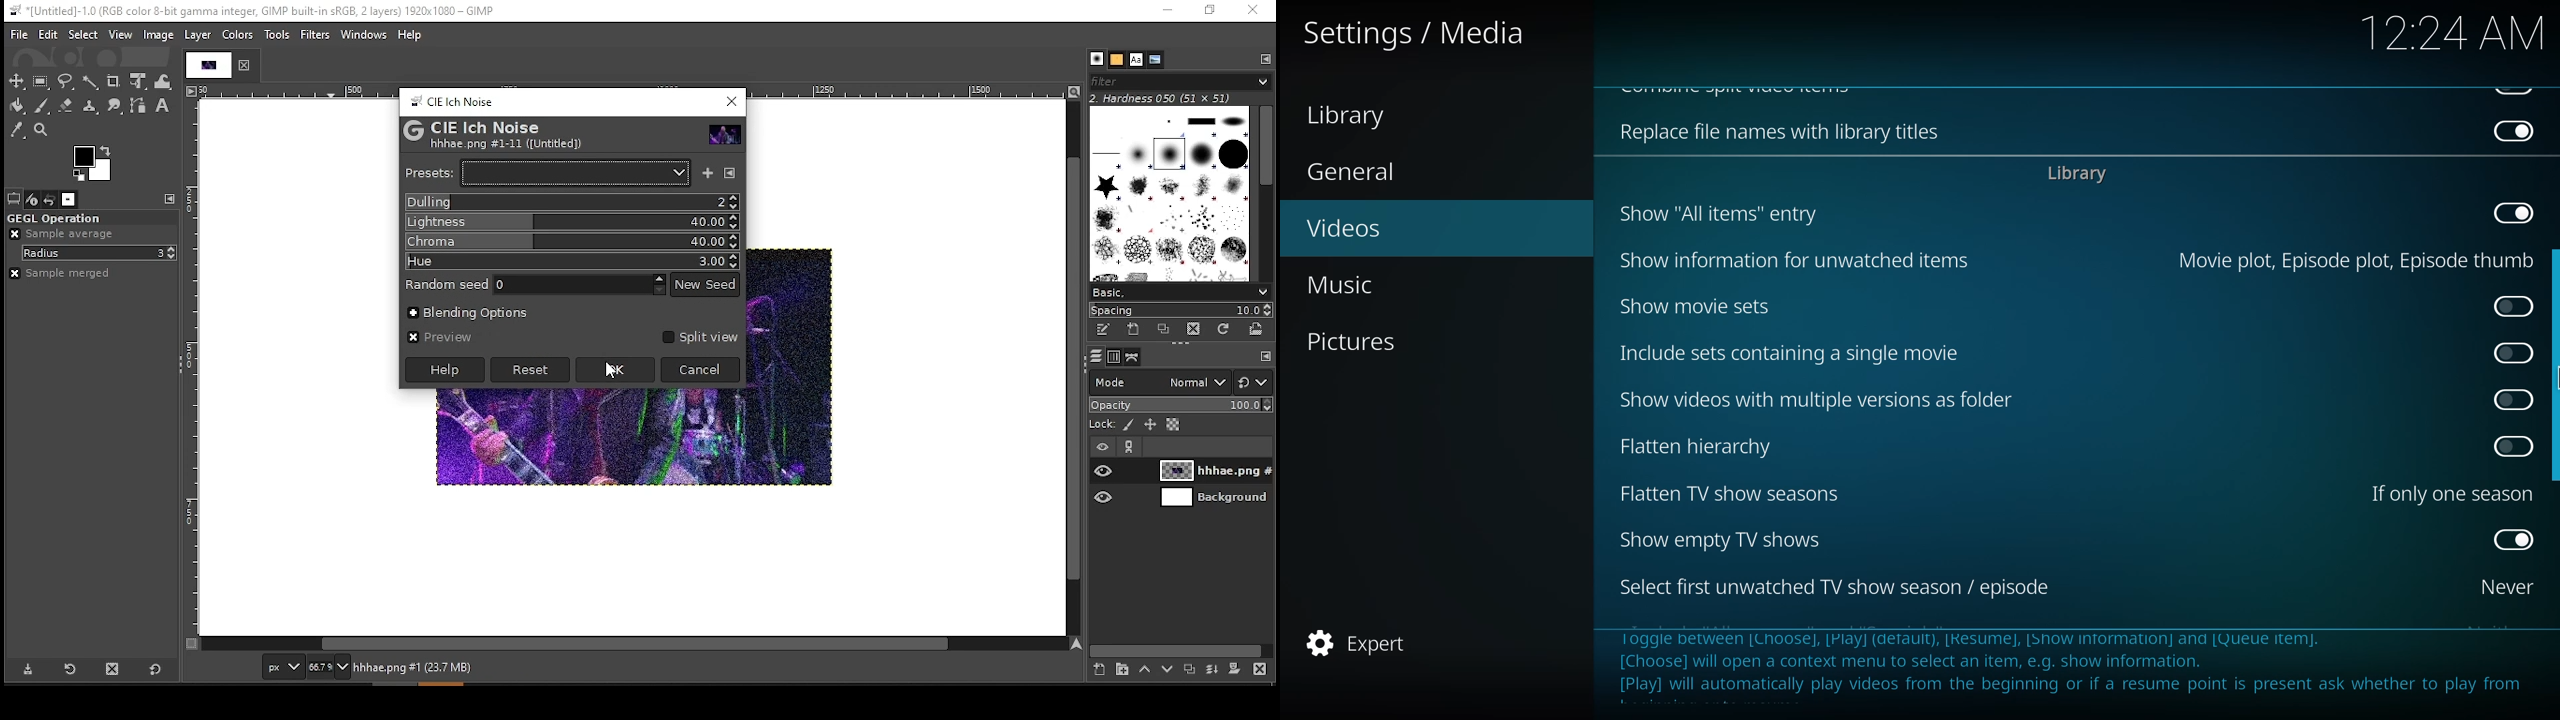 The width and height of the screenshot is (2576, 728). What do you see at coordinates (2501, 586) in the screenshot?
I see `never` at bounding box center [2501, 586].